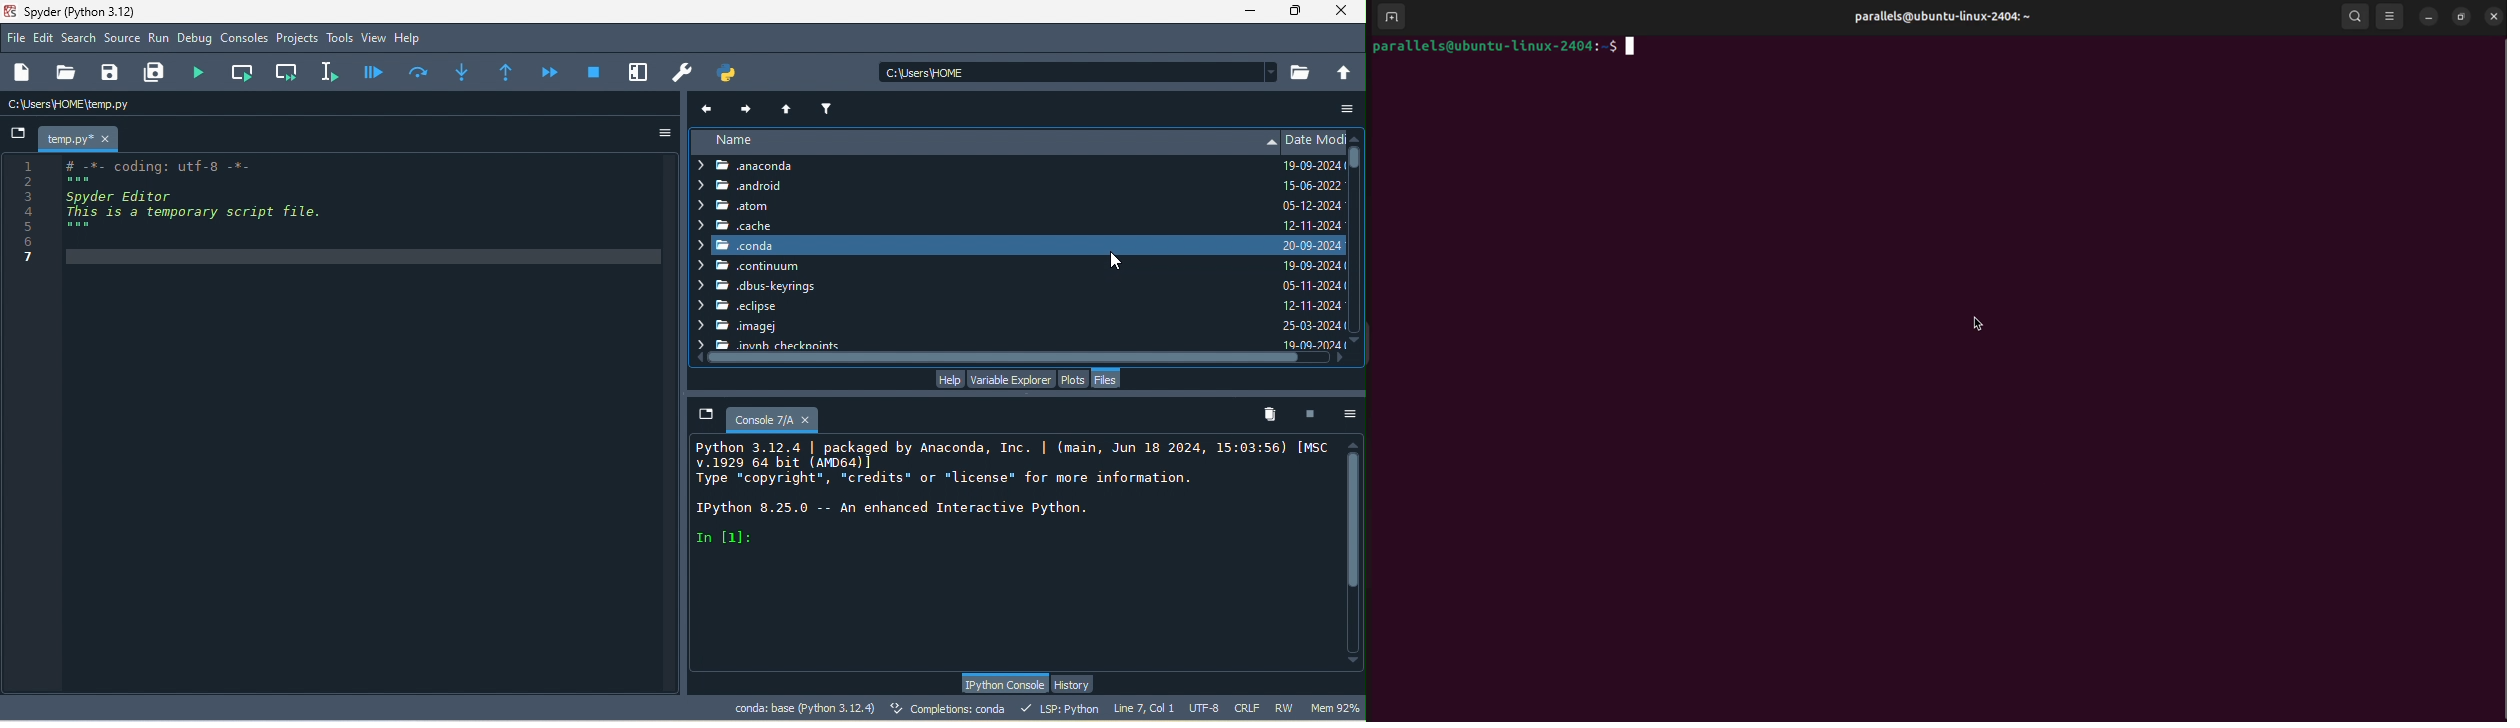 This screenshot has width=2520, height=728. Describe the element at coordinates (684, 73) in the screenshot. I see `preferences` at that location.